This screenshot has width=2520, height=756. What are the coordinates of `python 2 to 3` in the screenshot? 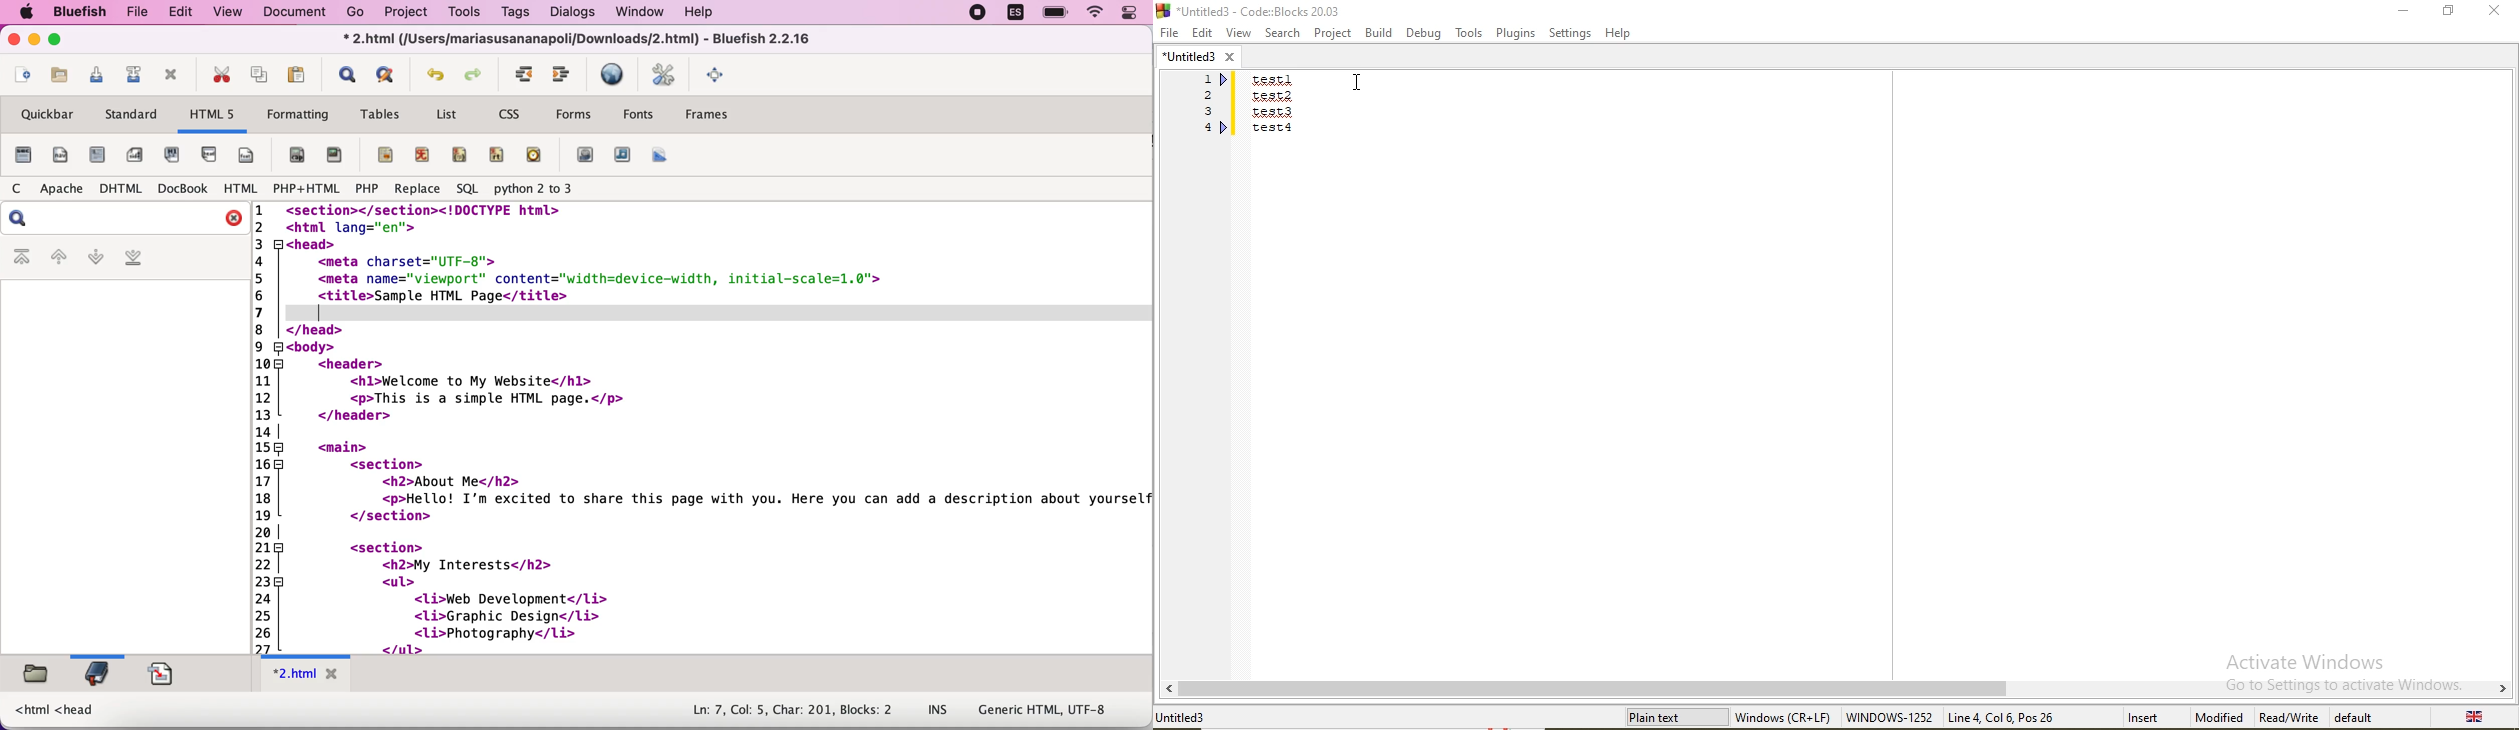 It's located at (553, 190).